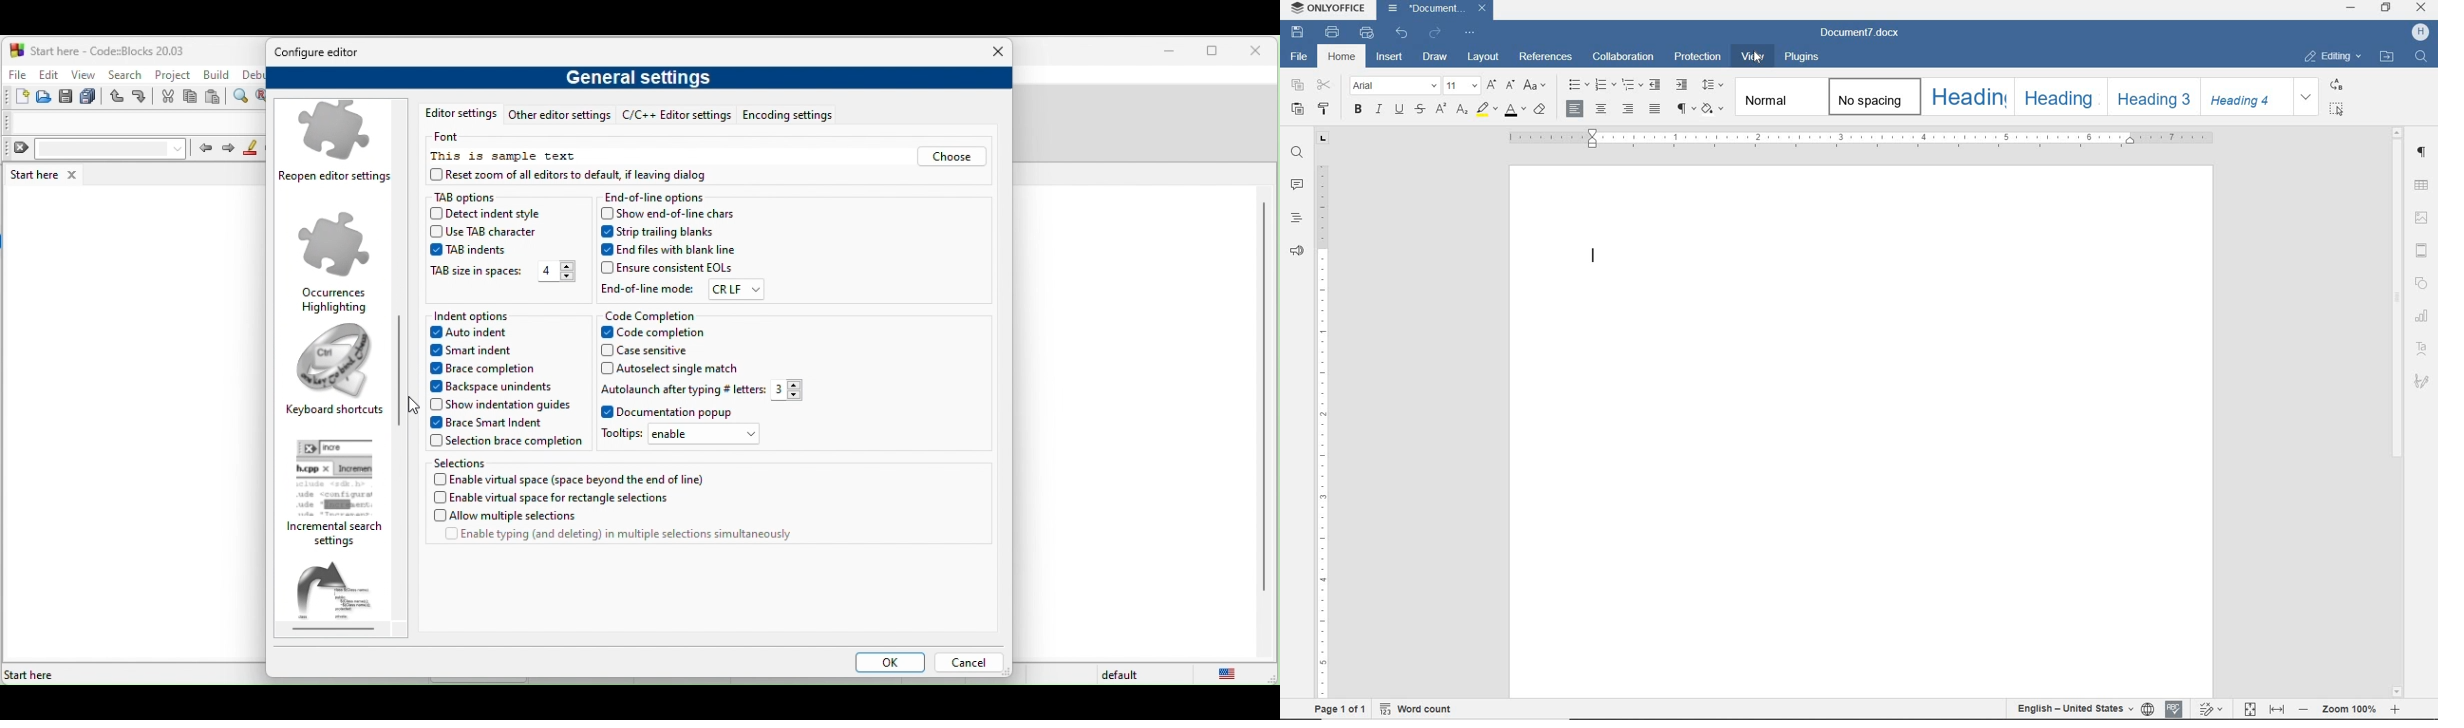 This screenshot has width=2464, height=728. What do you see at coordinates (2353, 710) in the screenshot?
I see `ZOOM OUT OR ZOOM IN` at bounding box center [2353, 710].